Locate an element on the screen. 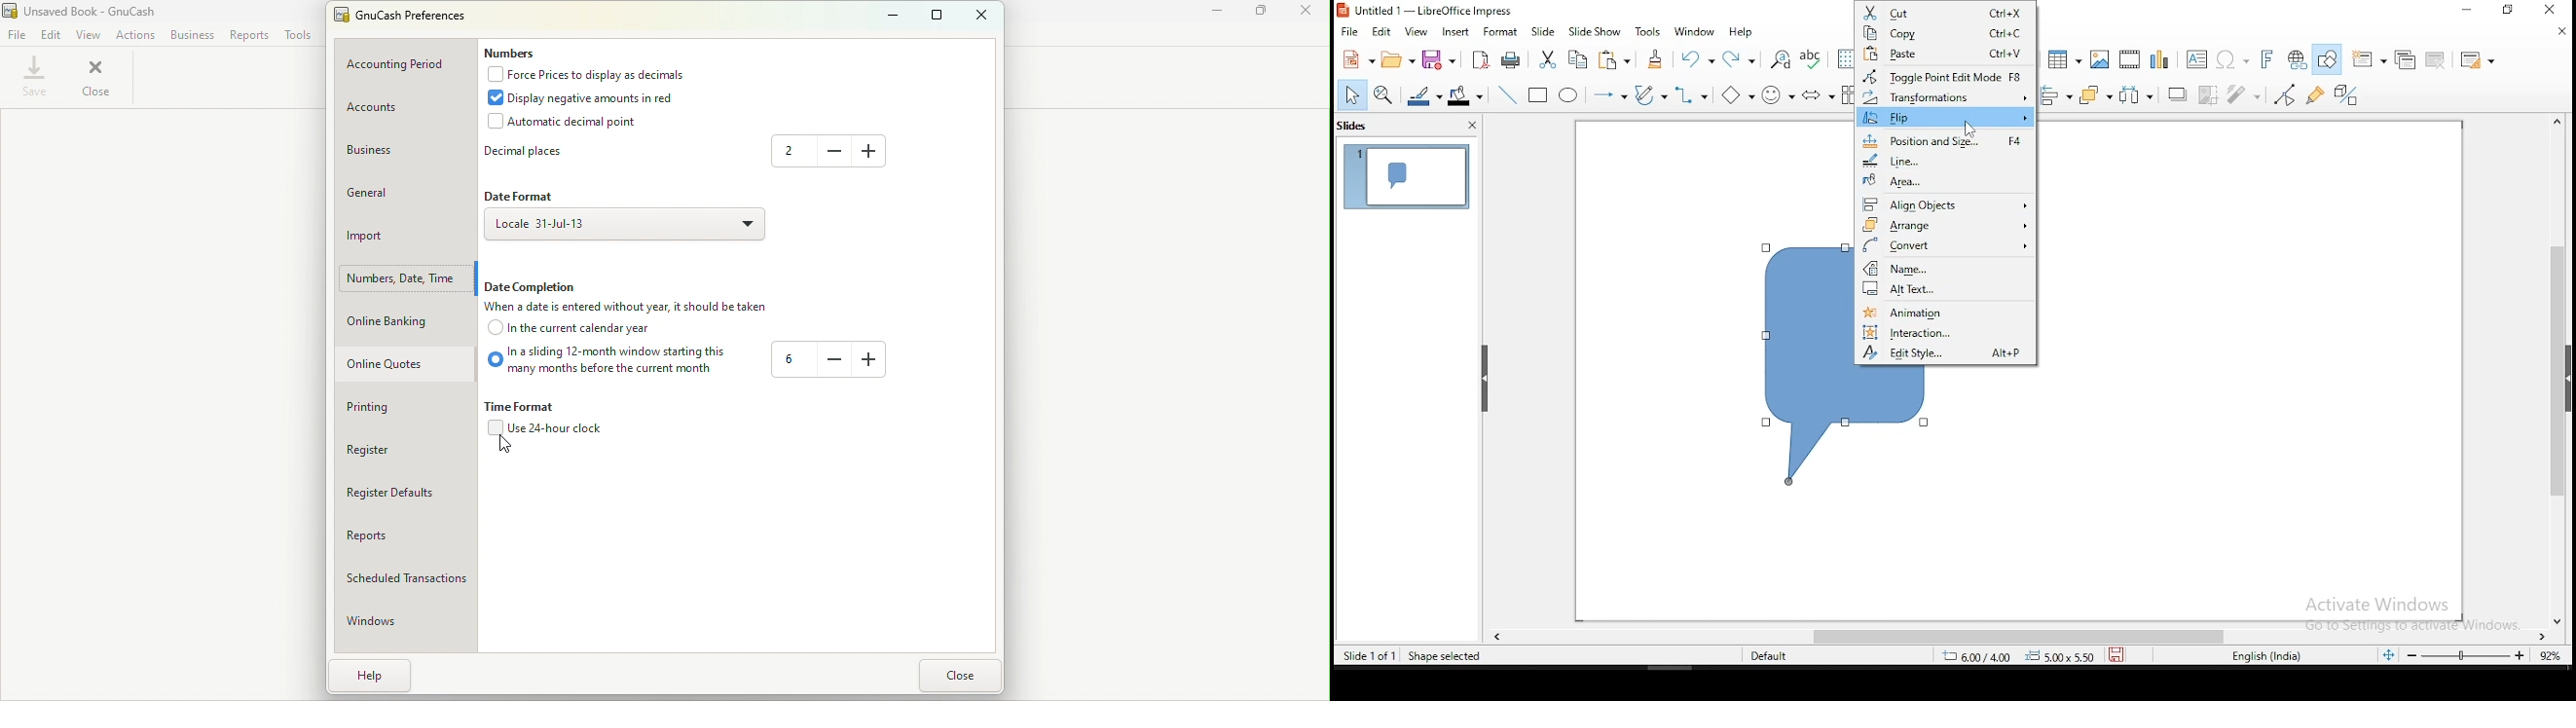 The image size is (2576, 728). Actions is located at coordinates (133, 34).